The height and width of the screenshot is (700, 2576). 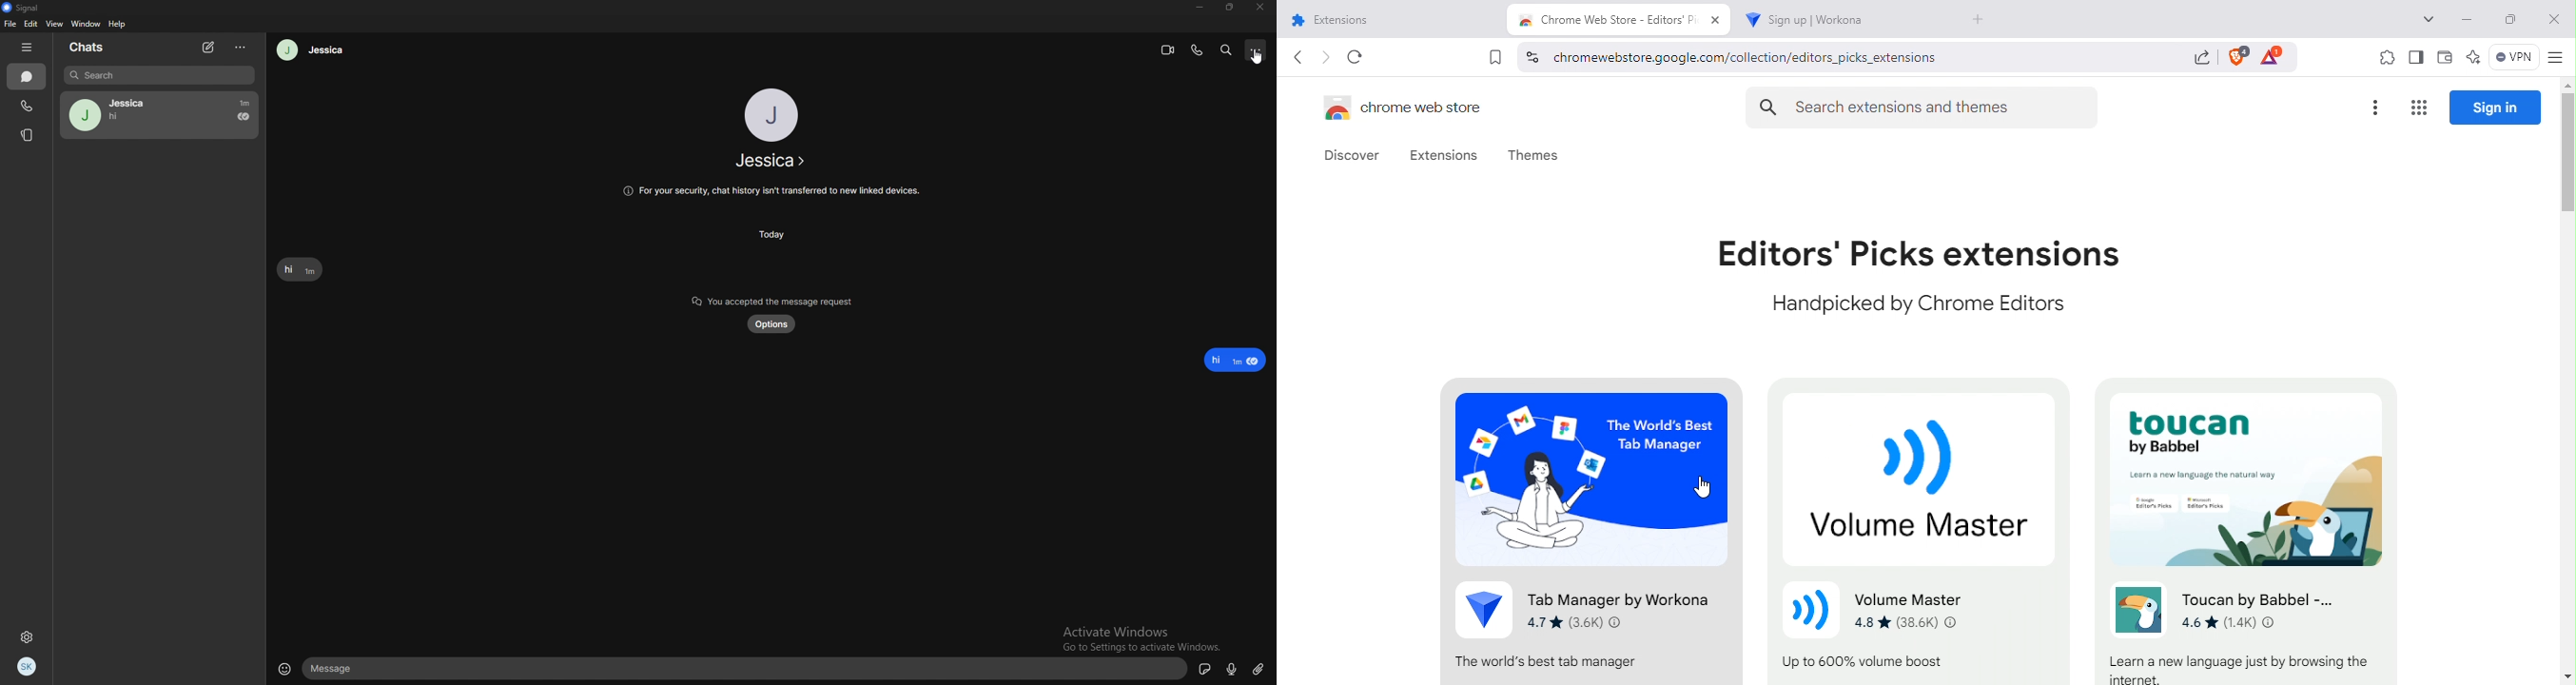 I want to click on Sign in, so click(x=2495, y=107).